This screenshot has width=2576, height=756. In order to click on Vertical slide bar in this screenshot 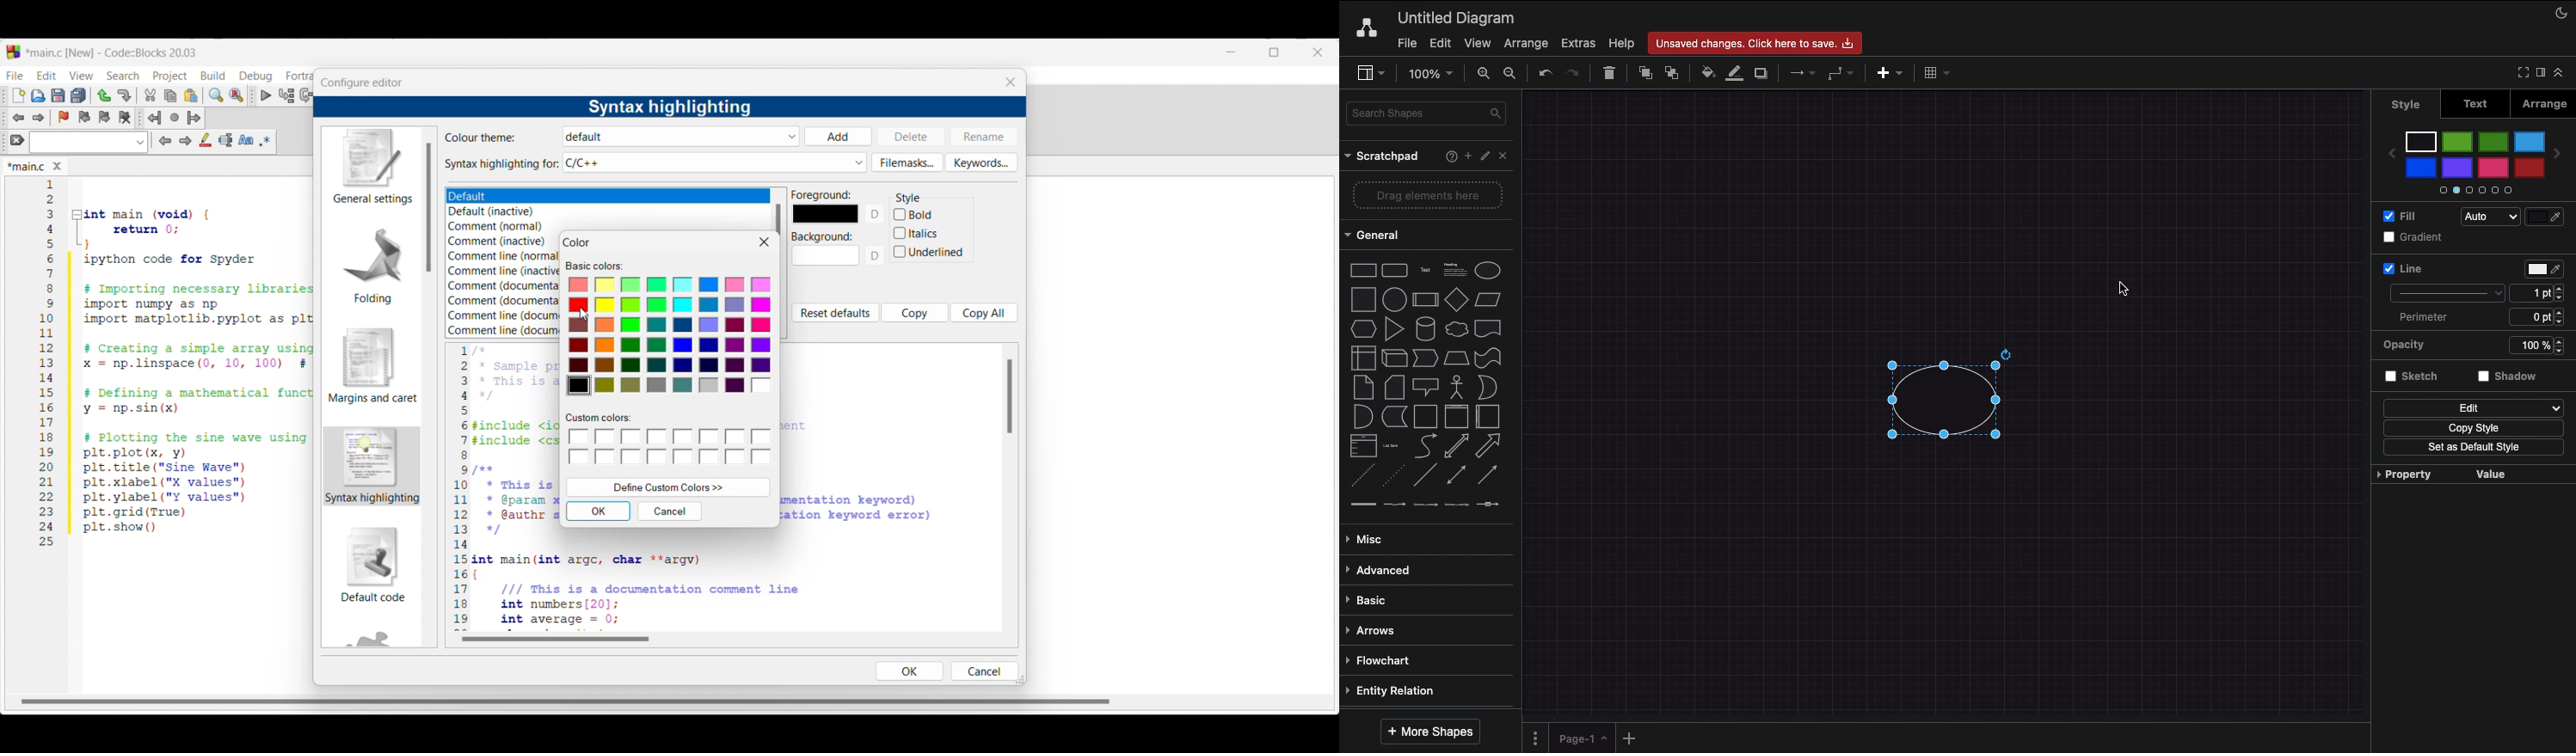, I will do `click(428, 207)`.